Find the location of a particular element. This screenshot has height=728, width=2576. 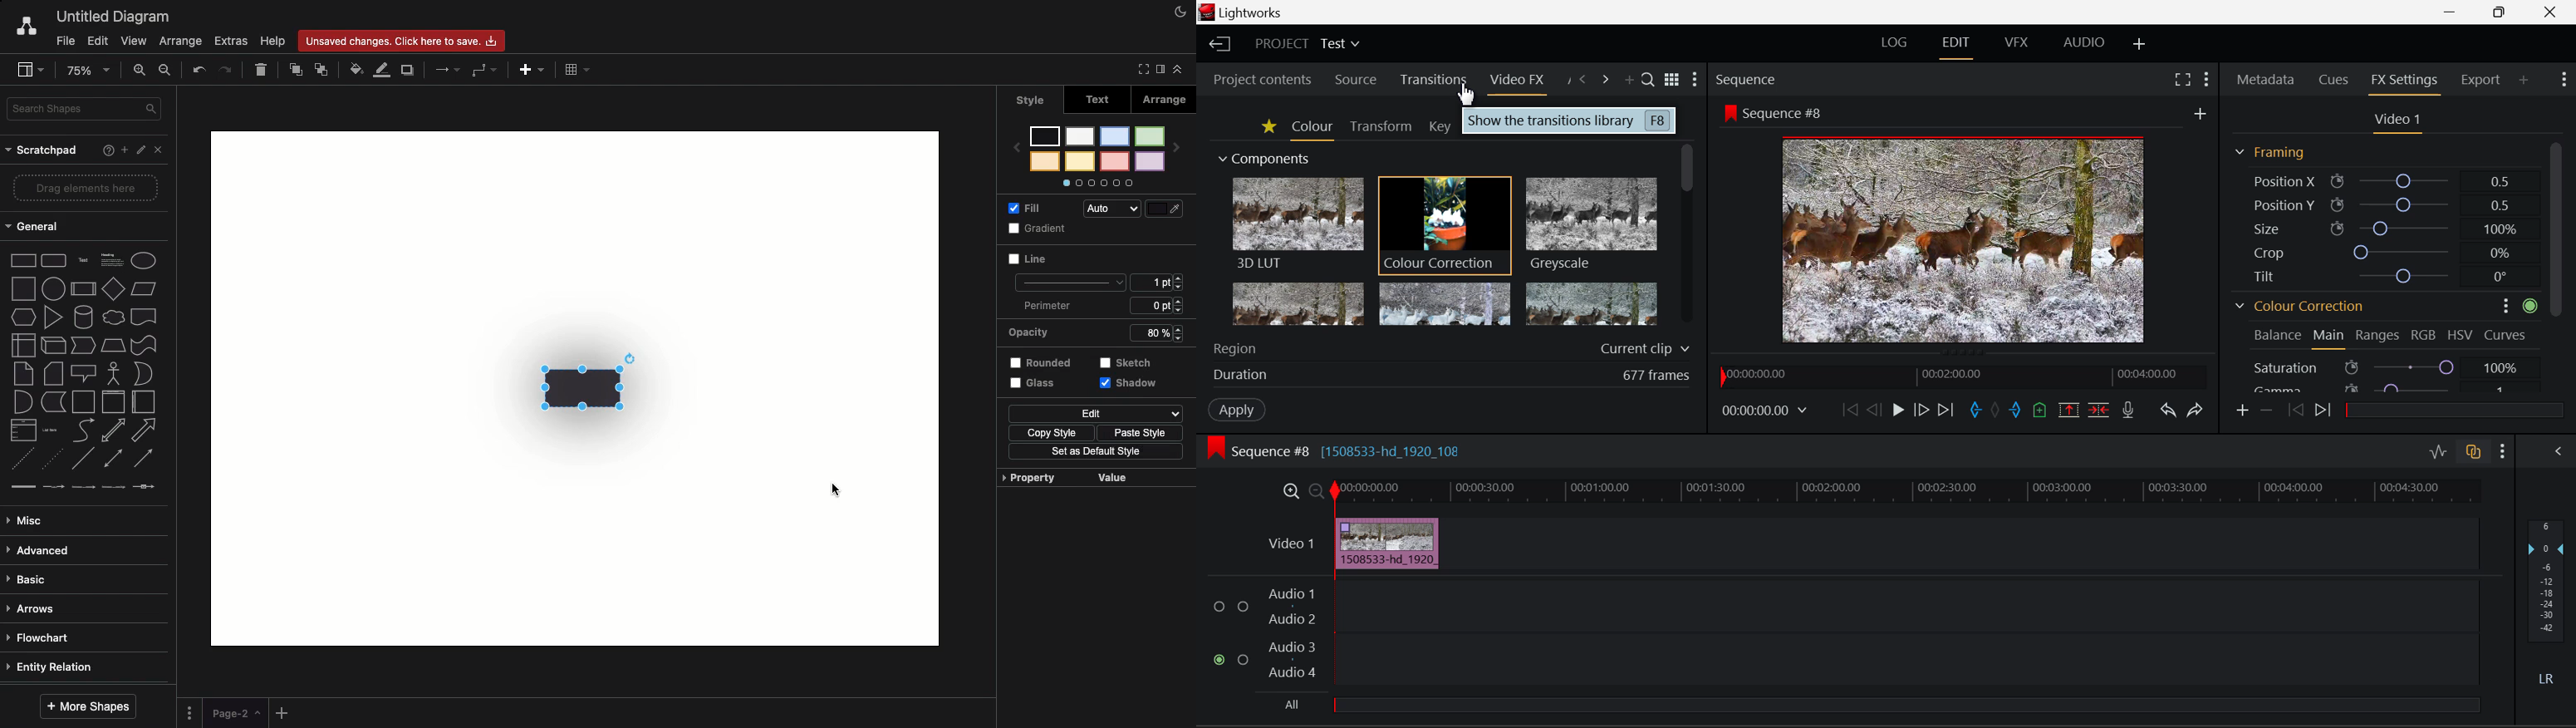

Parallelogram is located at coordinates (142, 288).